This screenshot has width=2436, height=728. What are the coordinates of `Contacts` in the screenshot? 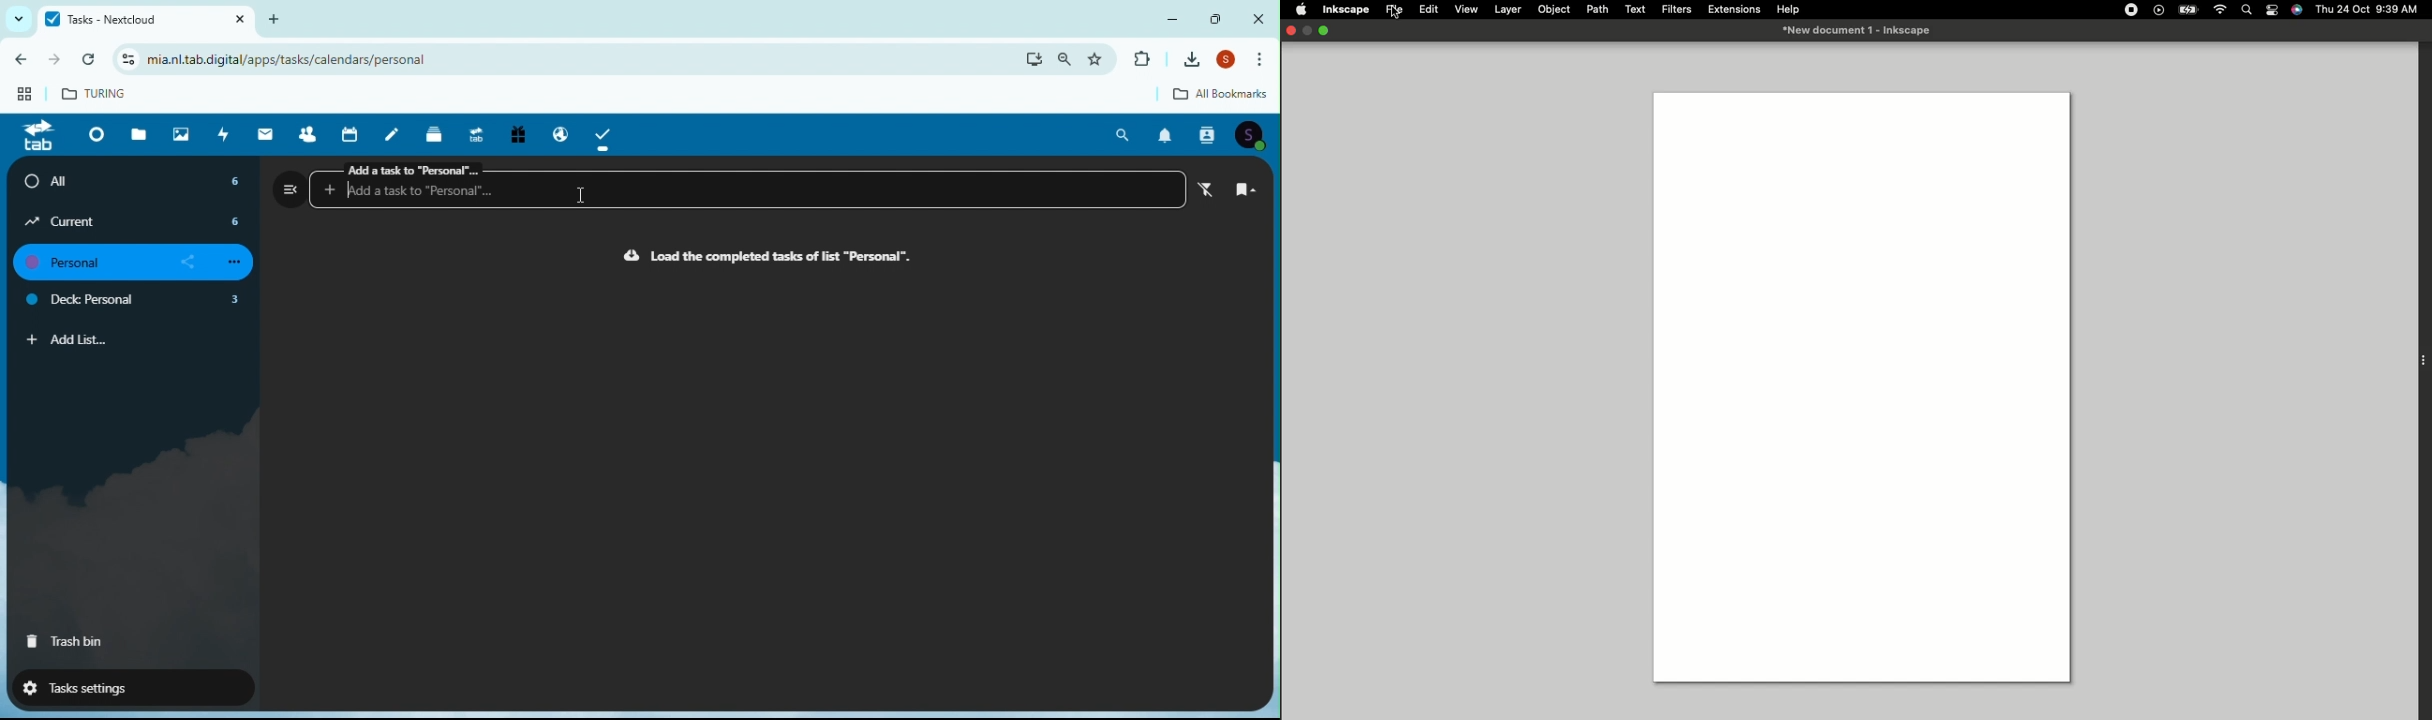 It's located at (307, 133).